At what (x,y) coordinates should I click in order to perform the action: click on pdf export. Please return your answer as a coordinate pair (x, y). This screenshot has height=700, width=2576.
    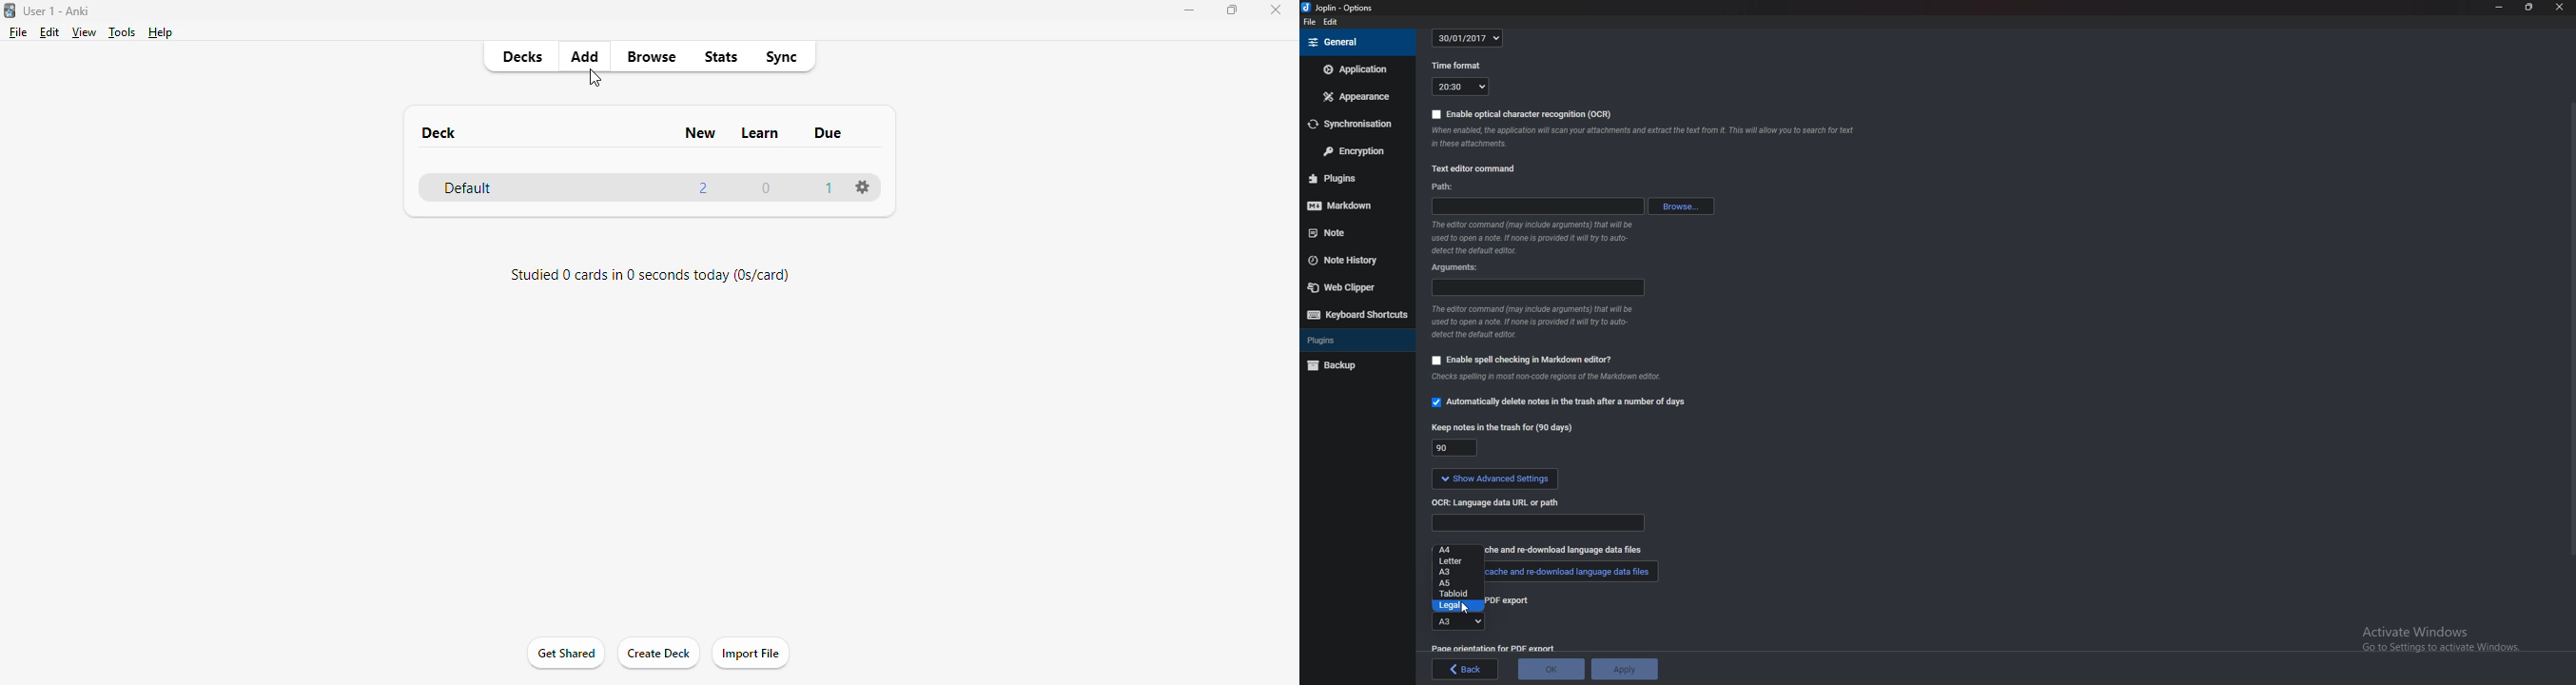
    Looking at the image, I should click on (1517, 601).